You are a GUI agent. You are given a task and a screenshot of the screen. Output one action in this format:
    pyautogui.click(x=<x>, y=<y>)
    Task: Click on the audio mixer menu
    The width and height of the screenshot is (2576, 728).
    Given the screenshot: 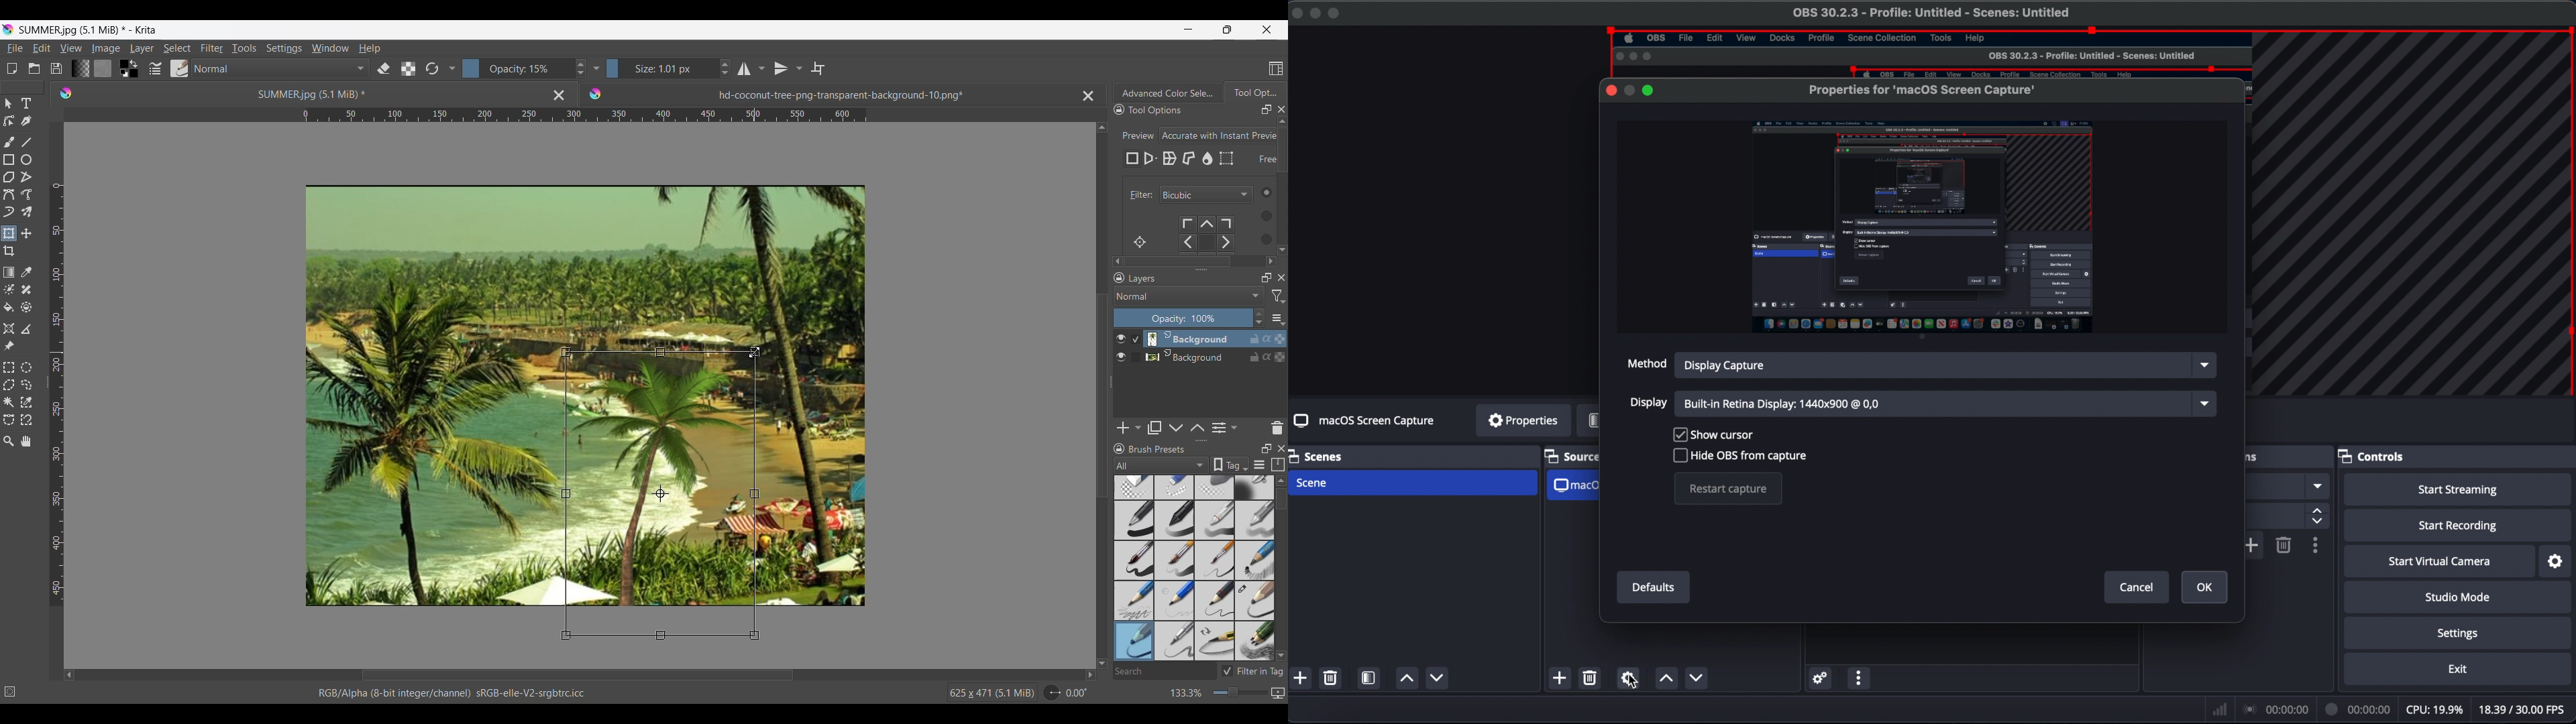 What is the action you would take?
    pyautogui.click(x=1859, y=678)
    